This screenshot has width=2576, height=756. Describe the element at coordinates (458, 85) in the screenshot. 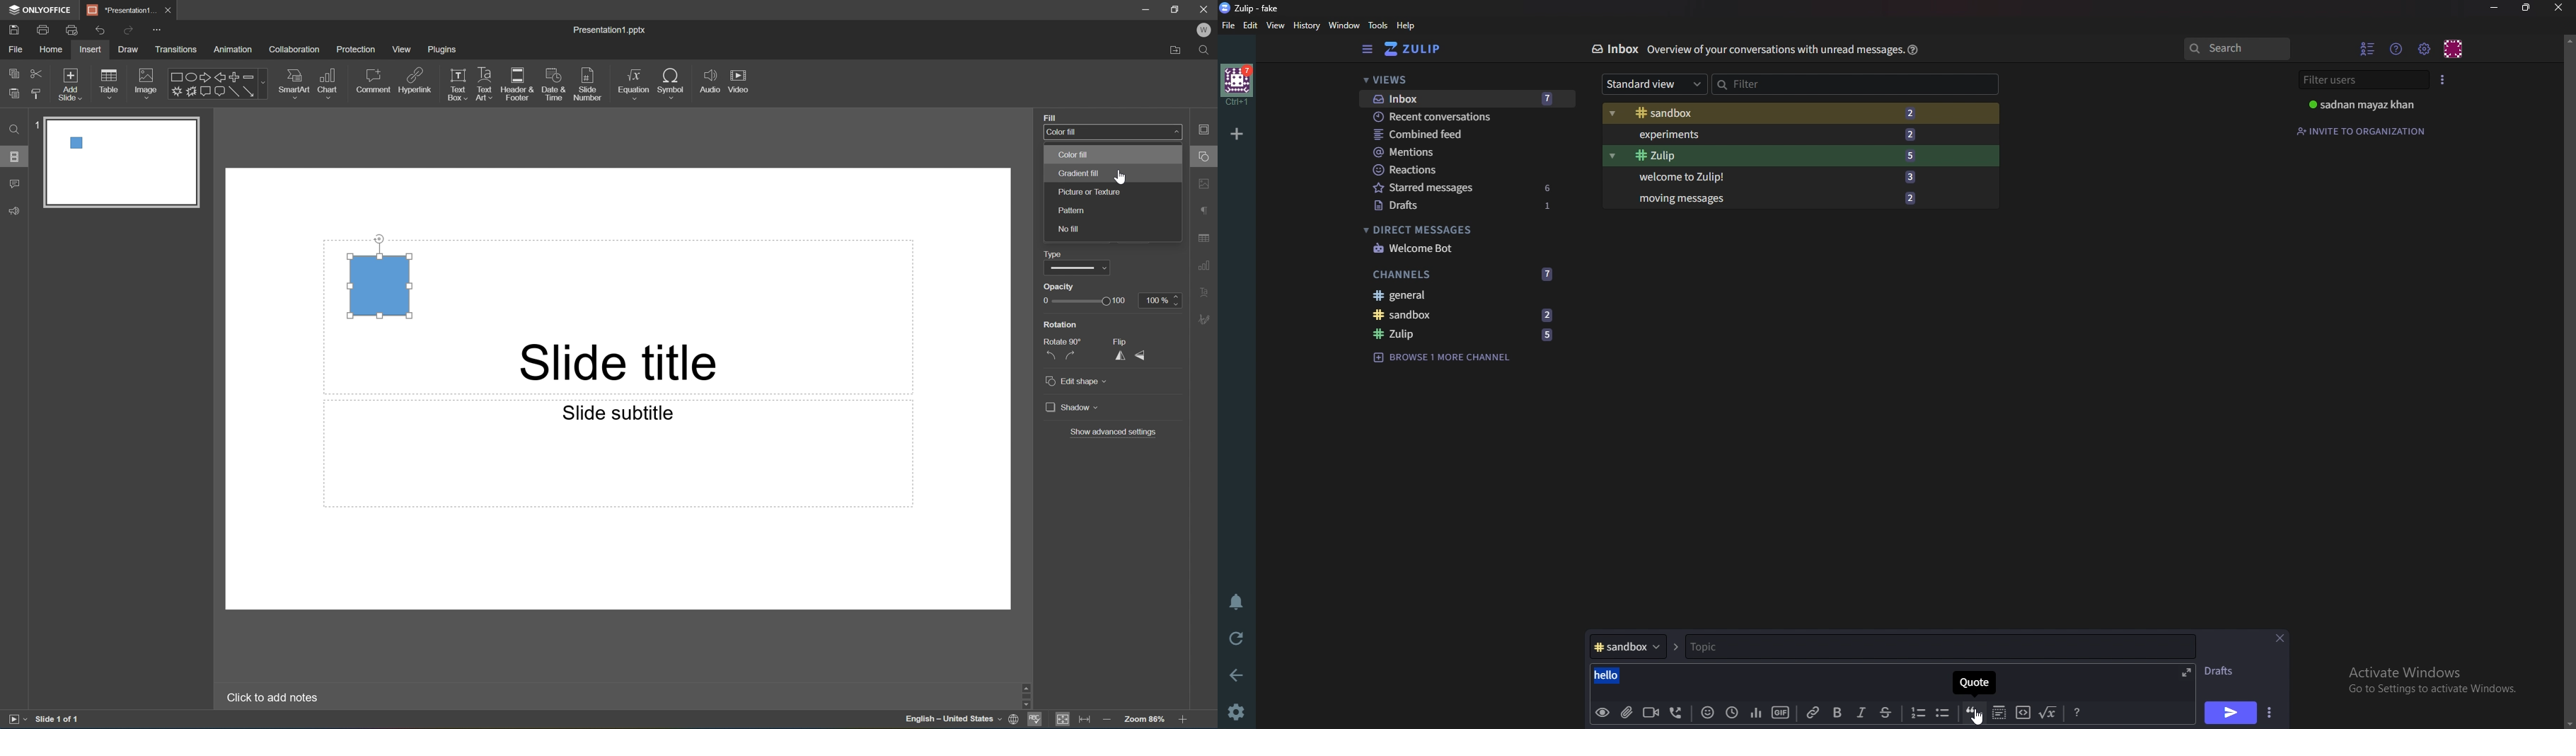

I see `Text Box` at that location.